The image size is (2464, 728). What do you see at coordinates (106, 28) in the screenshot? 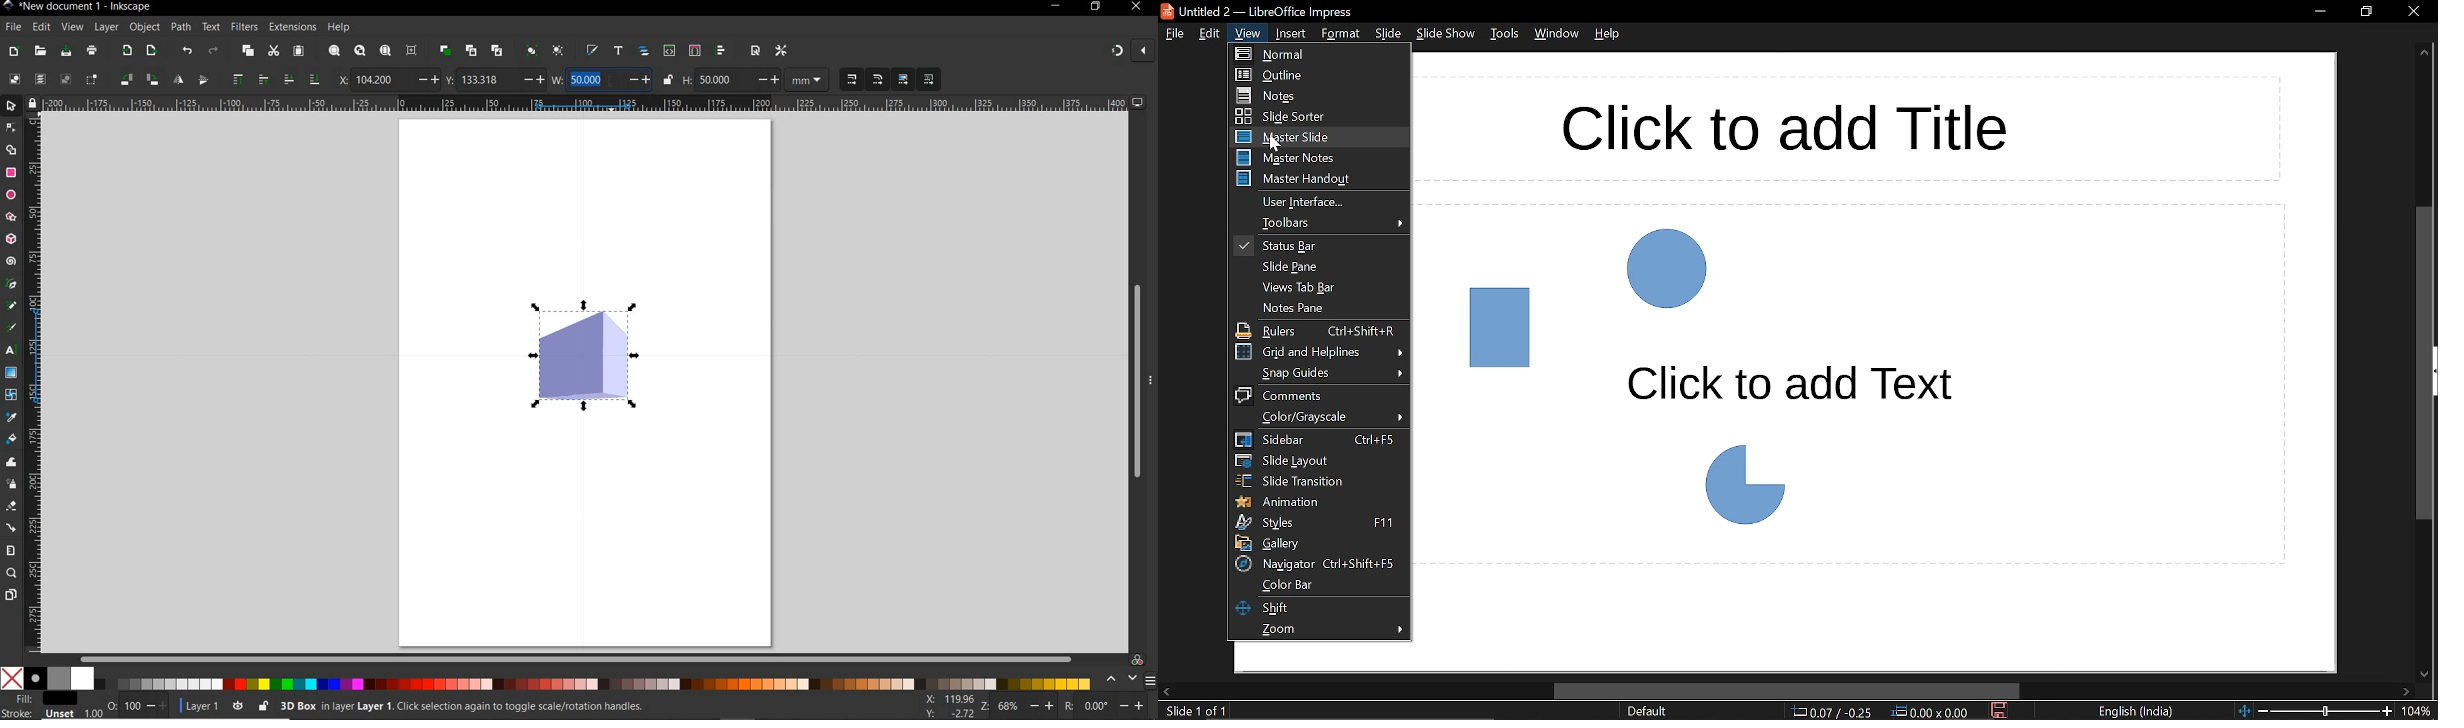
I see `layer` at bounding box center [106, 28].